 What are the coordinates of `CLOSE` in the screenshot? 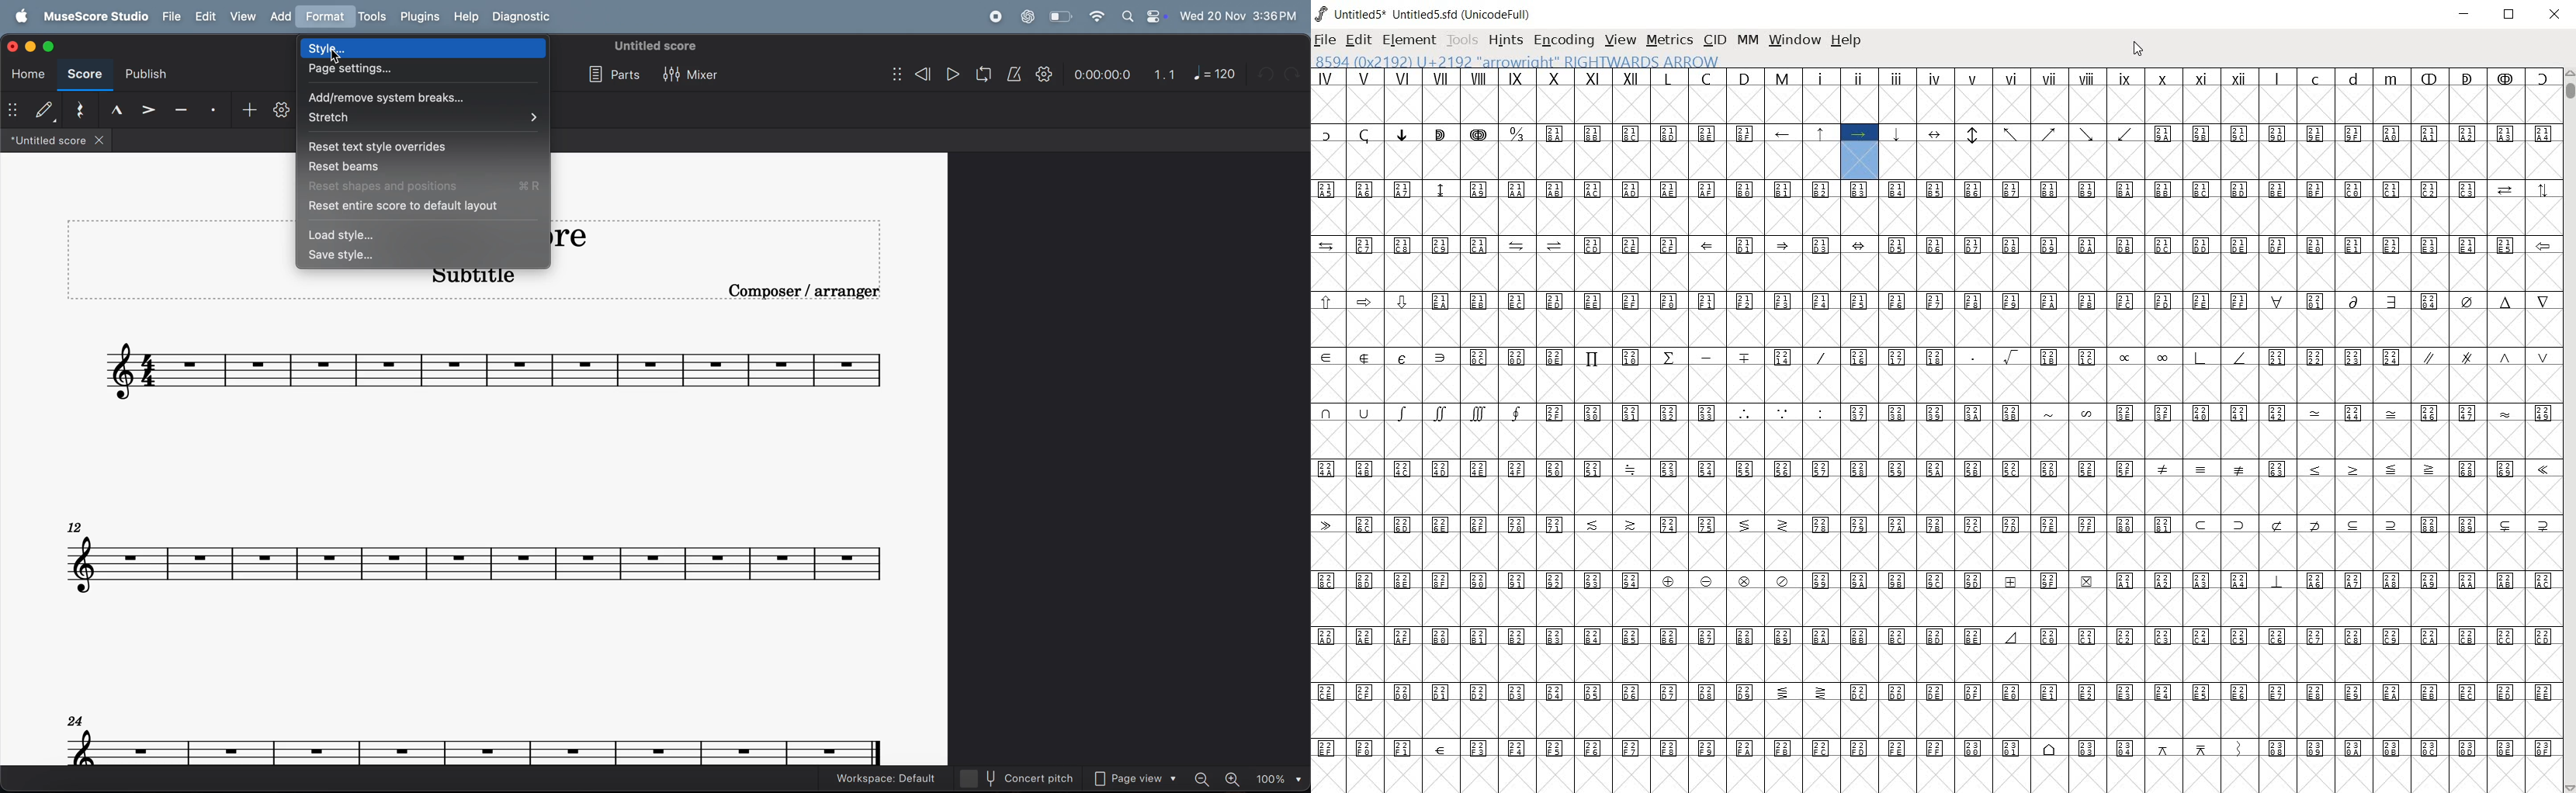 It's located at (2555, 14).